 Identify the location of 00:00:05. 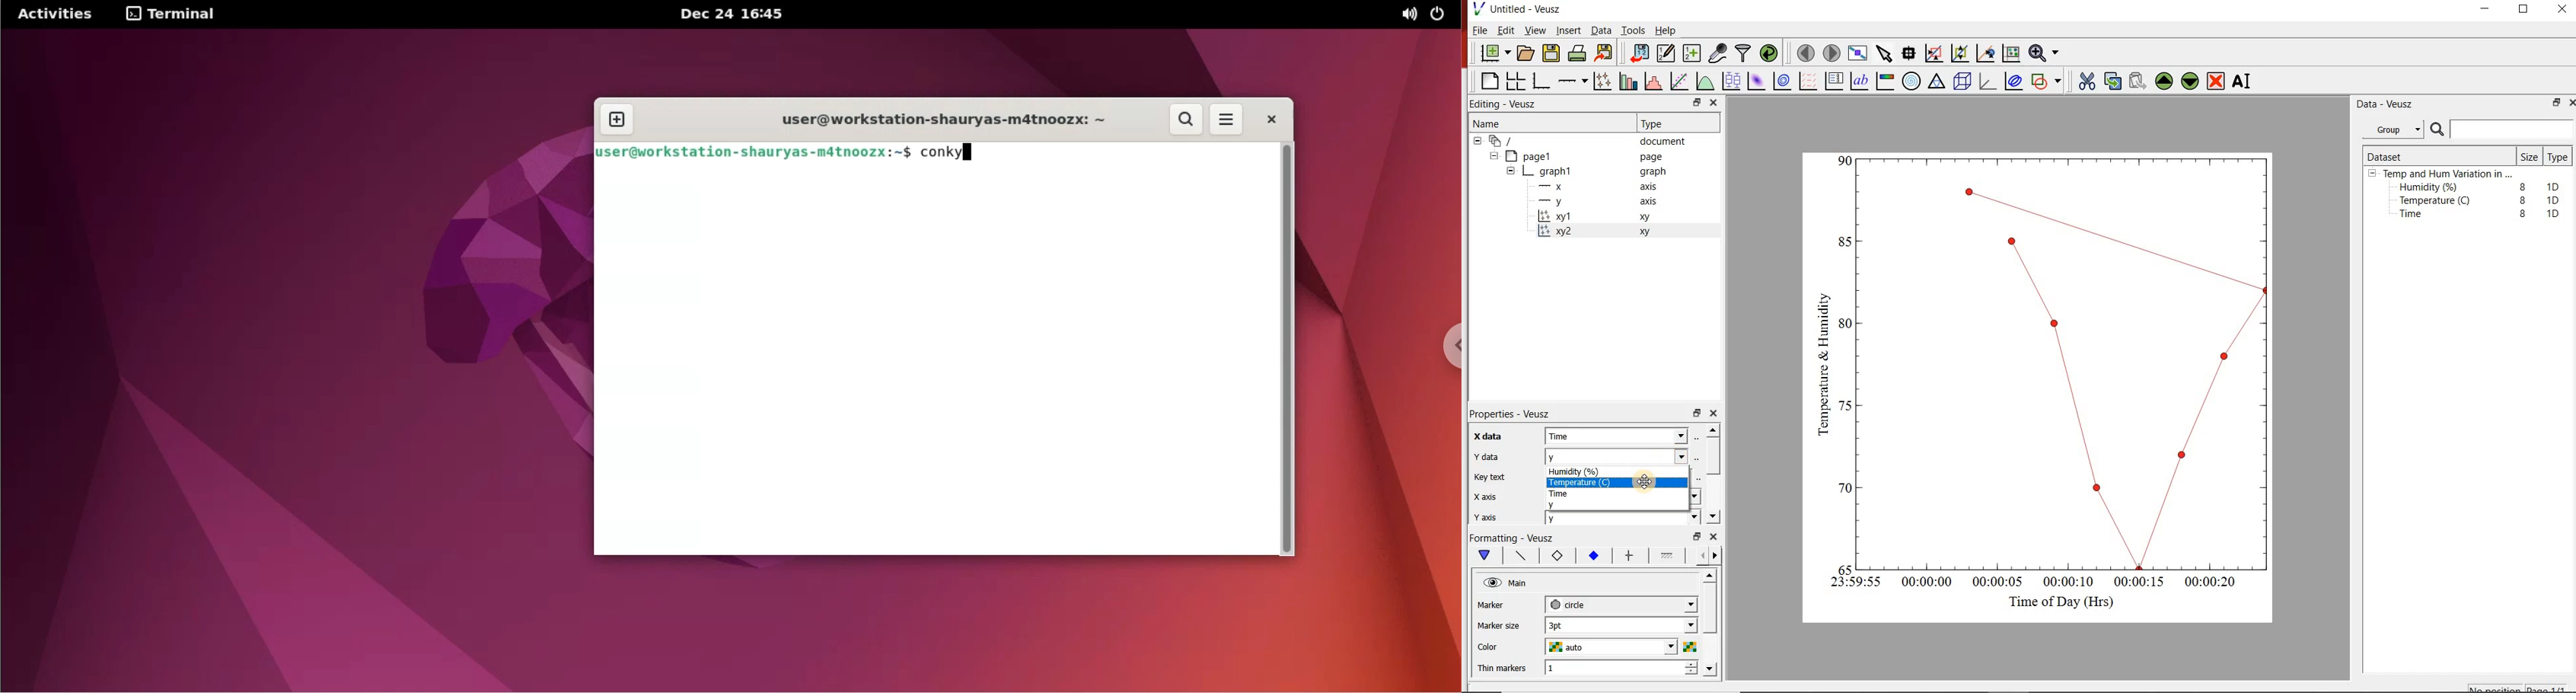
(1994, 585).